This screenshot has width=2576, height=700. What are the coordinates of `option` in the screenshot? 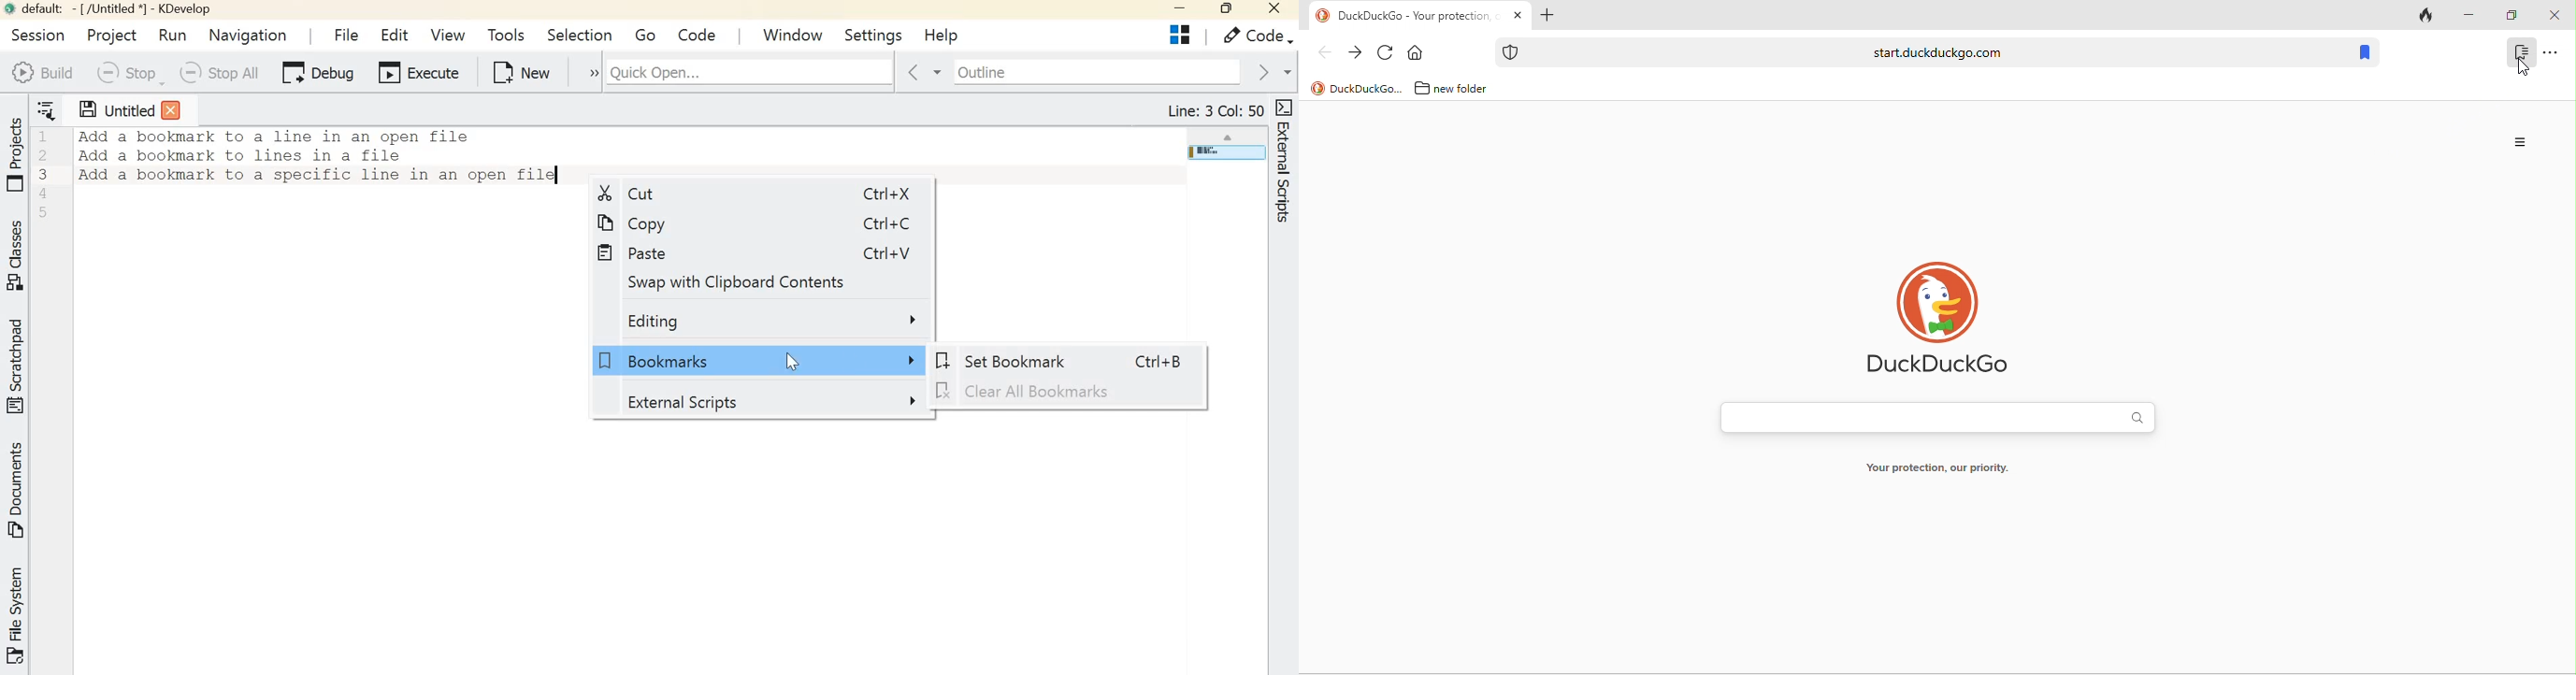 It's located at (2551, 51).